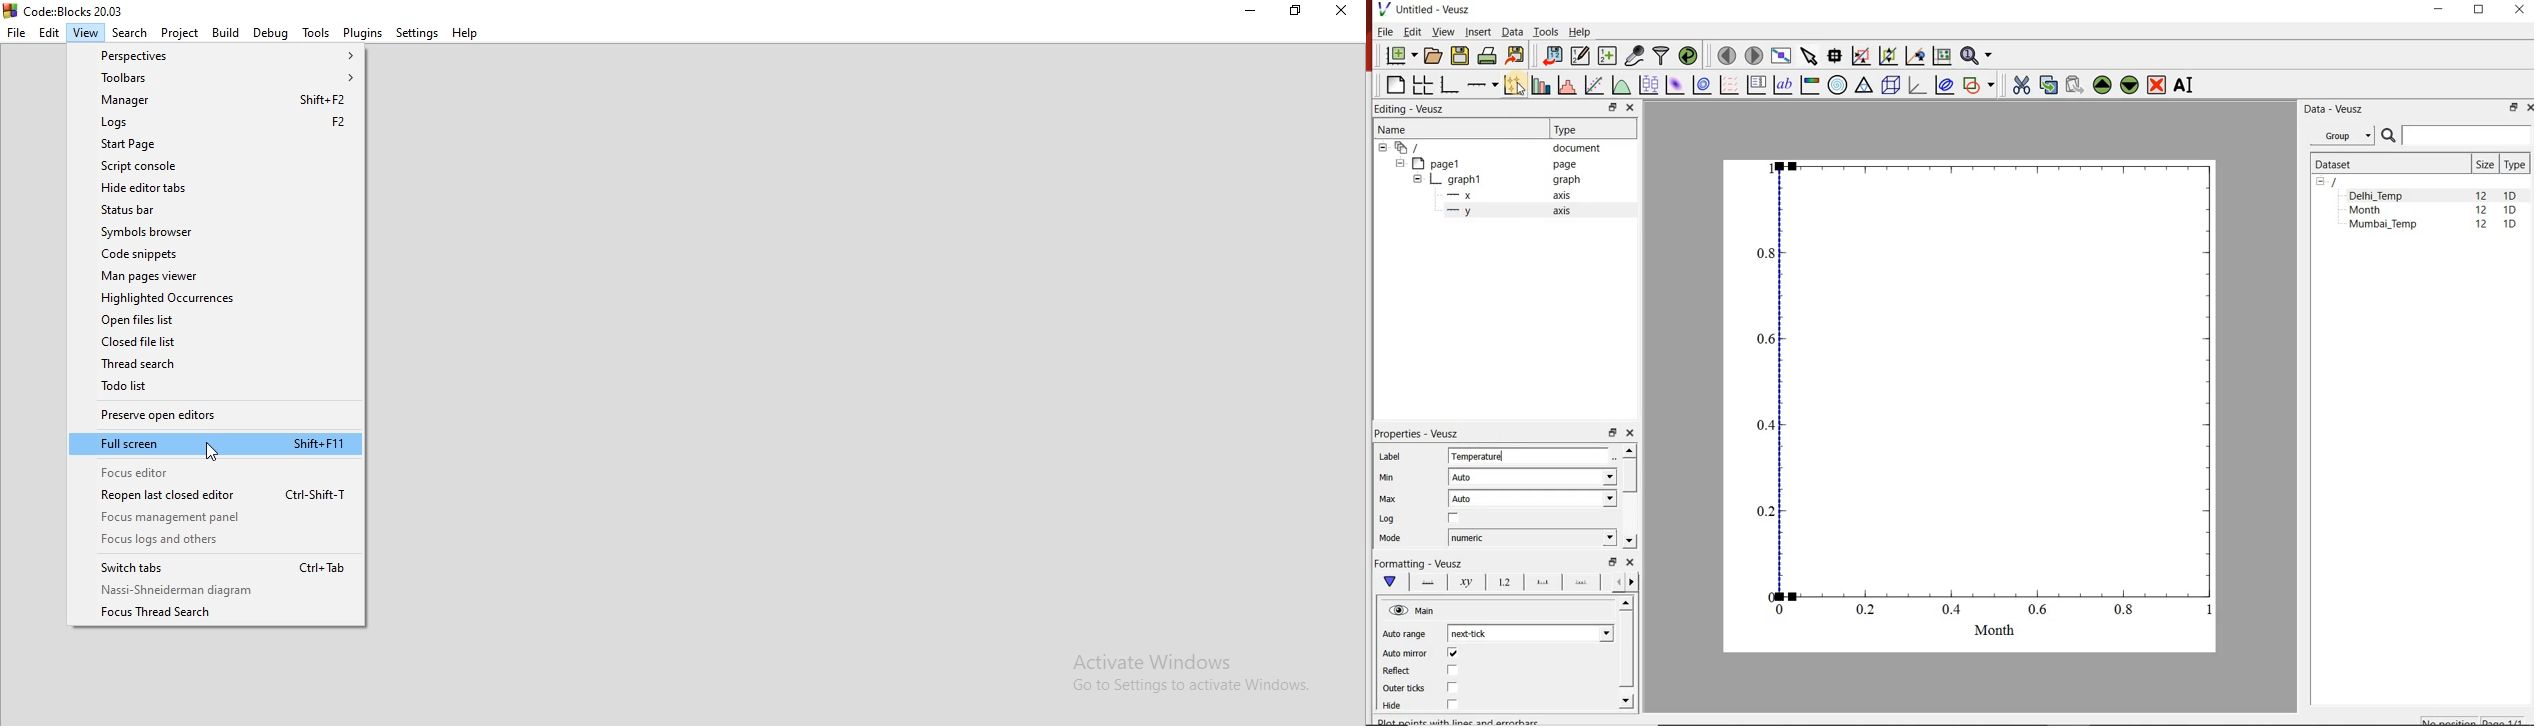 The height and width of the screenshot is (728, 2548). Describe the element at coordinates (215, 364) in the screenshot. I see `Thread search` at that location.